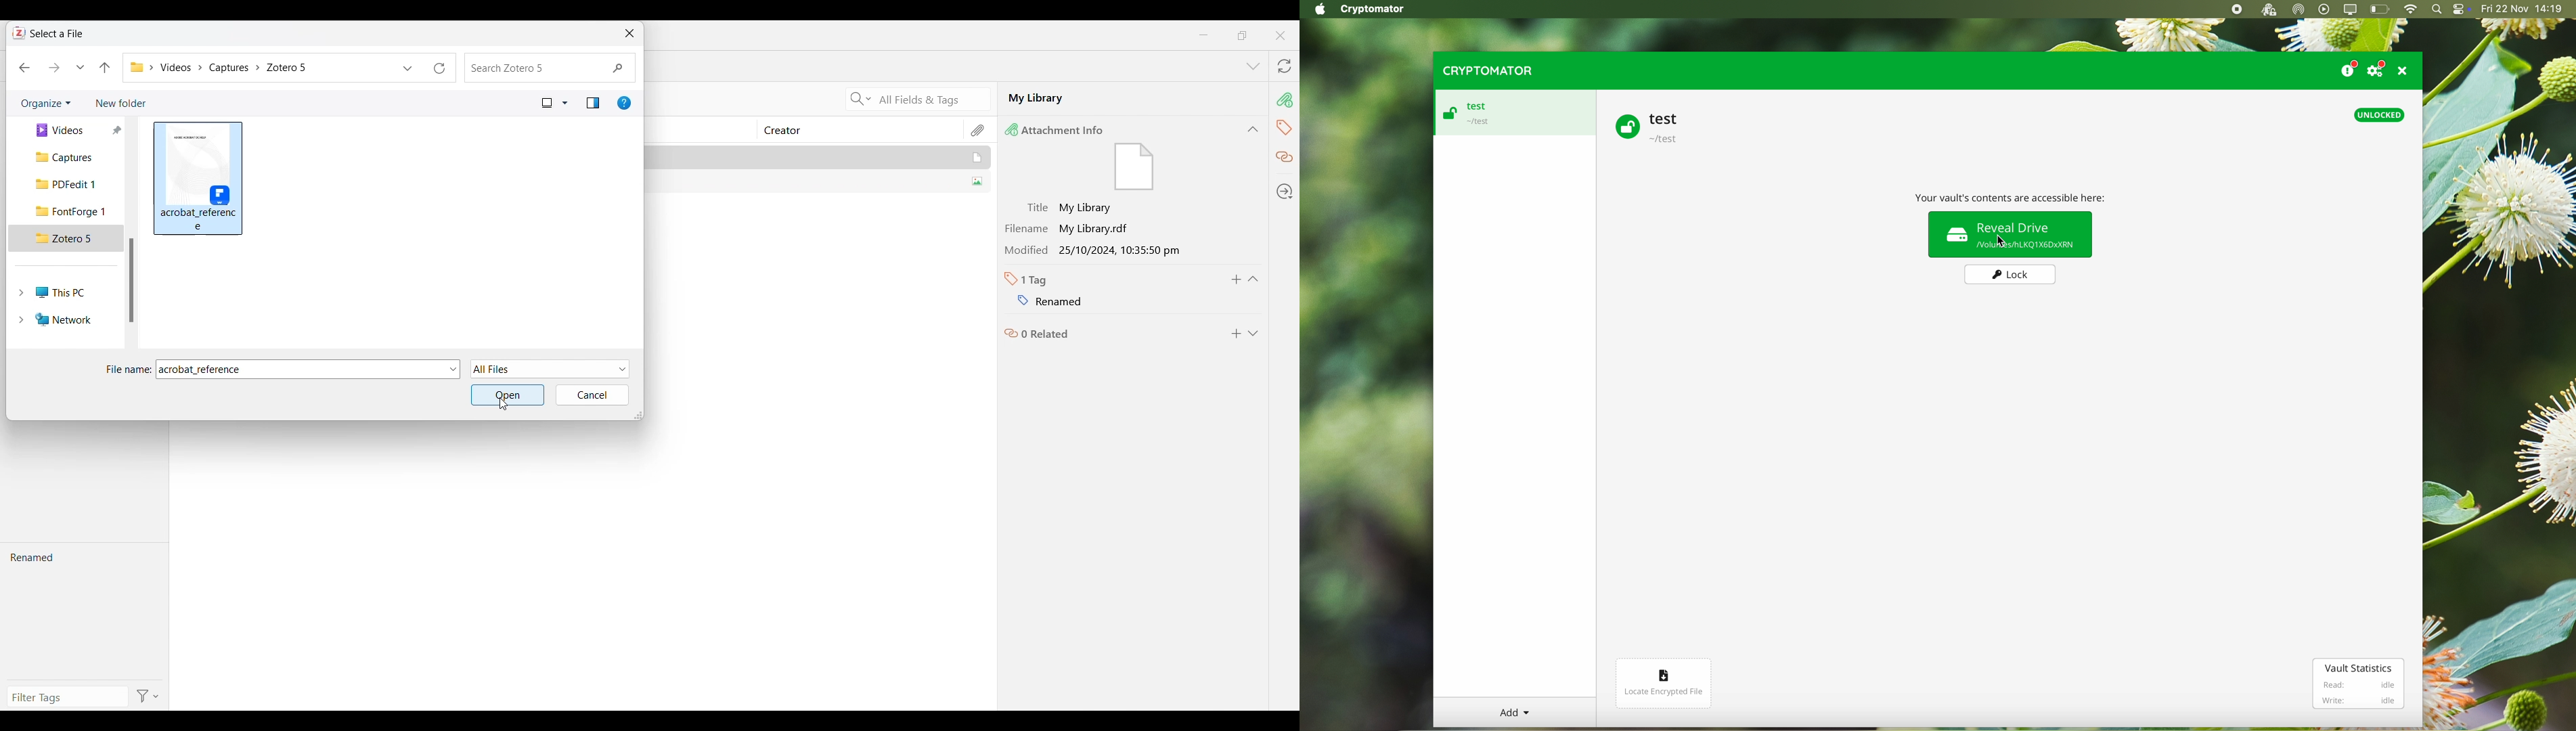 Image resolution: width=2576 pixels, height=756 pixels. I want to click on Vertical slide bar, so click(131, 280).